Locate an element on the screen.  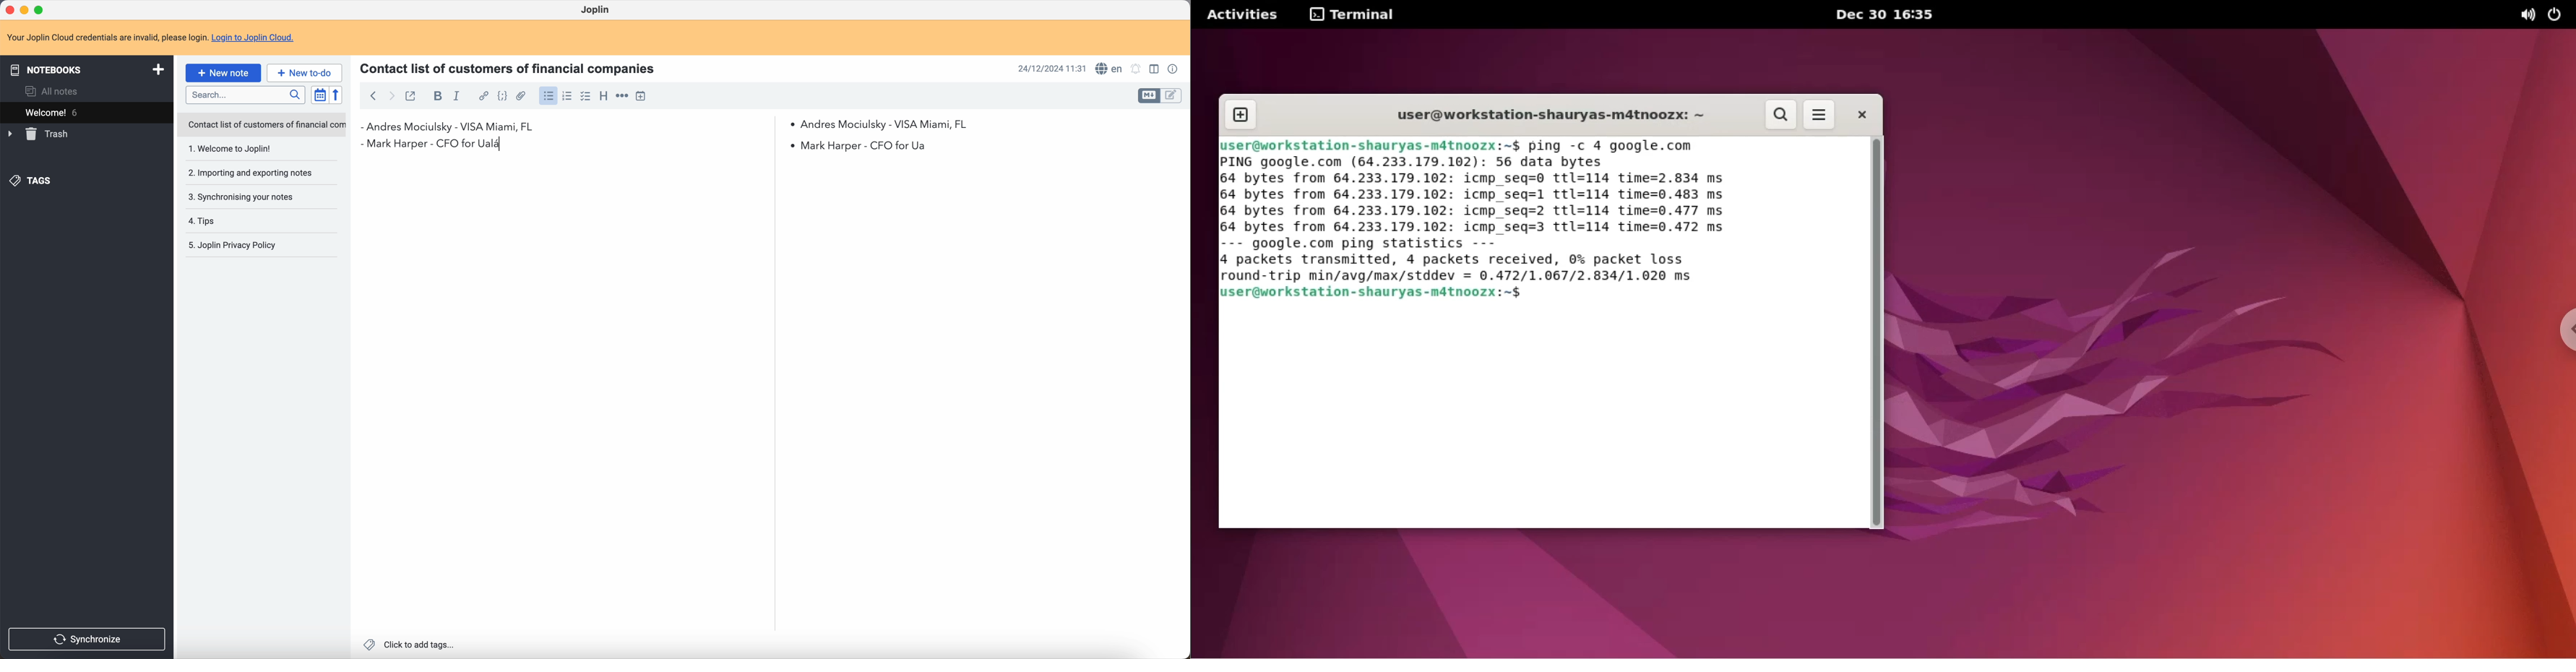
power options is located at coordinates (2558, 15).